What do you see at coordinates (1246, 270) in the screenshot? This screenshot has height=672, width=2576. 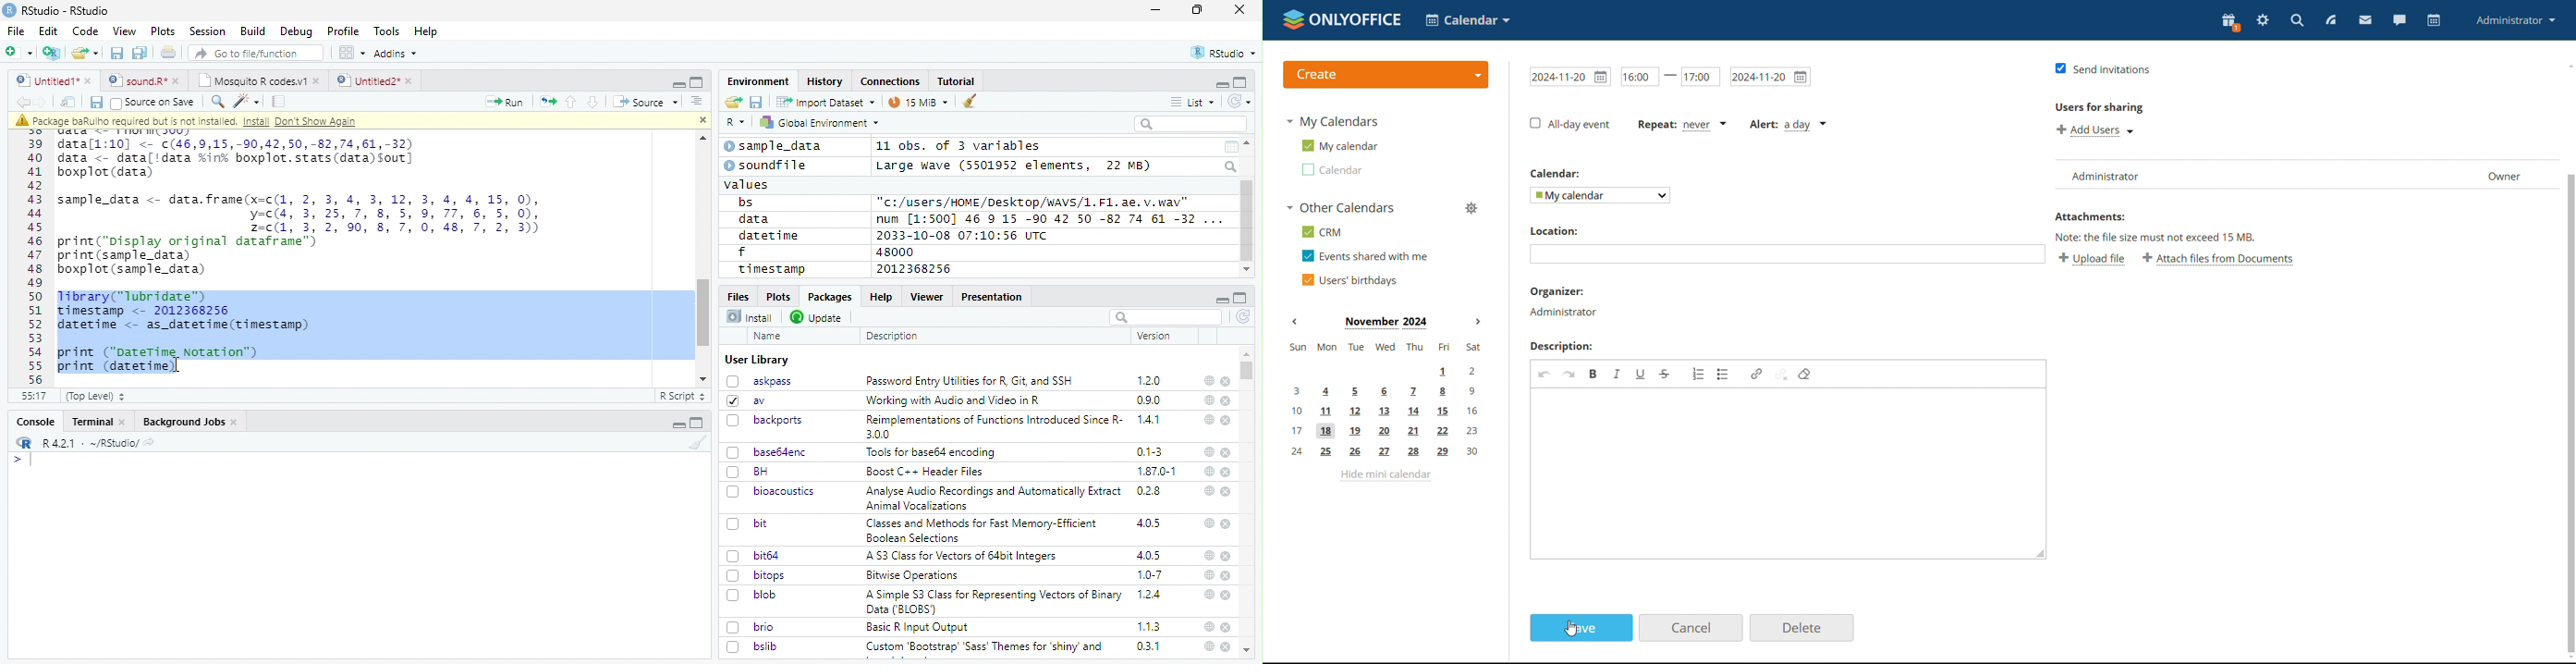 I see `scroll down` at bounding box center [1246, 270].